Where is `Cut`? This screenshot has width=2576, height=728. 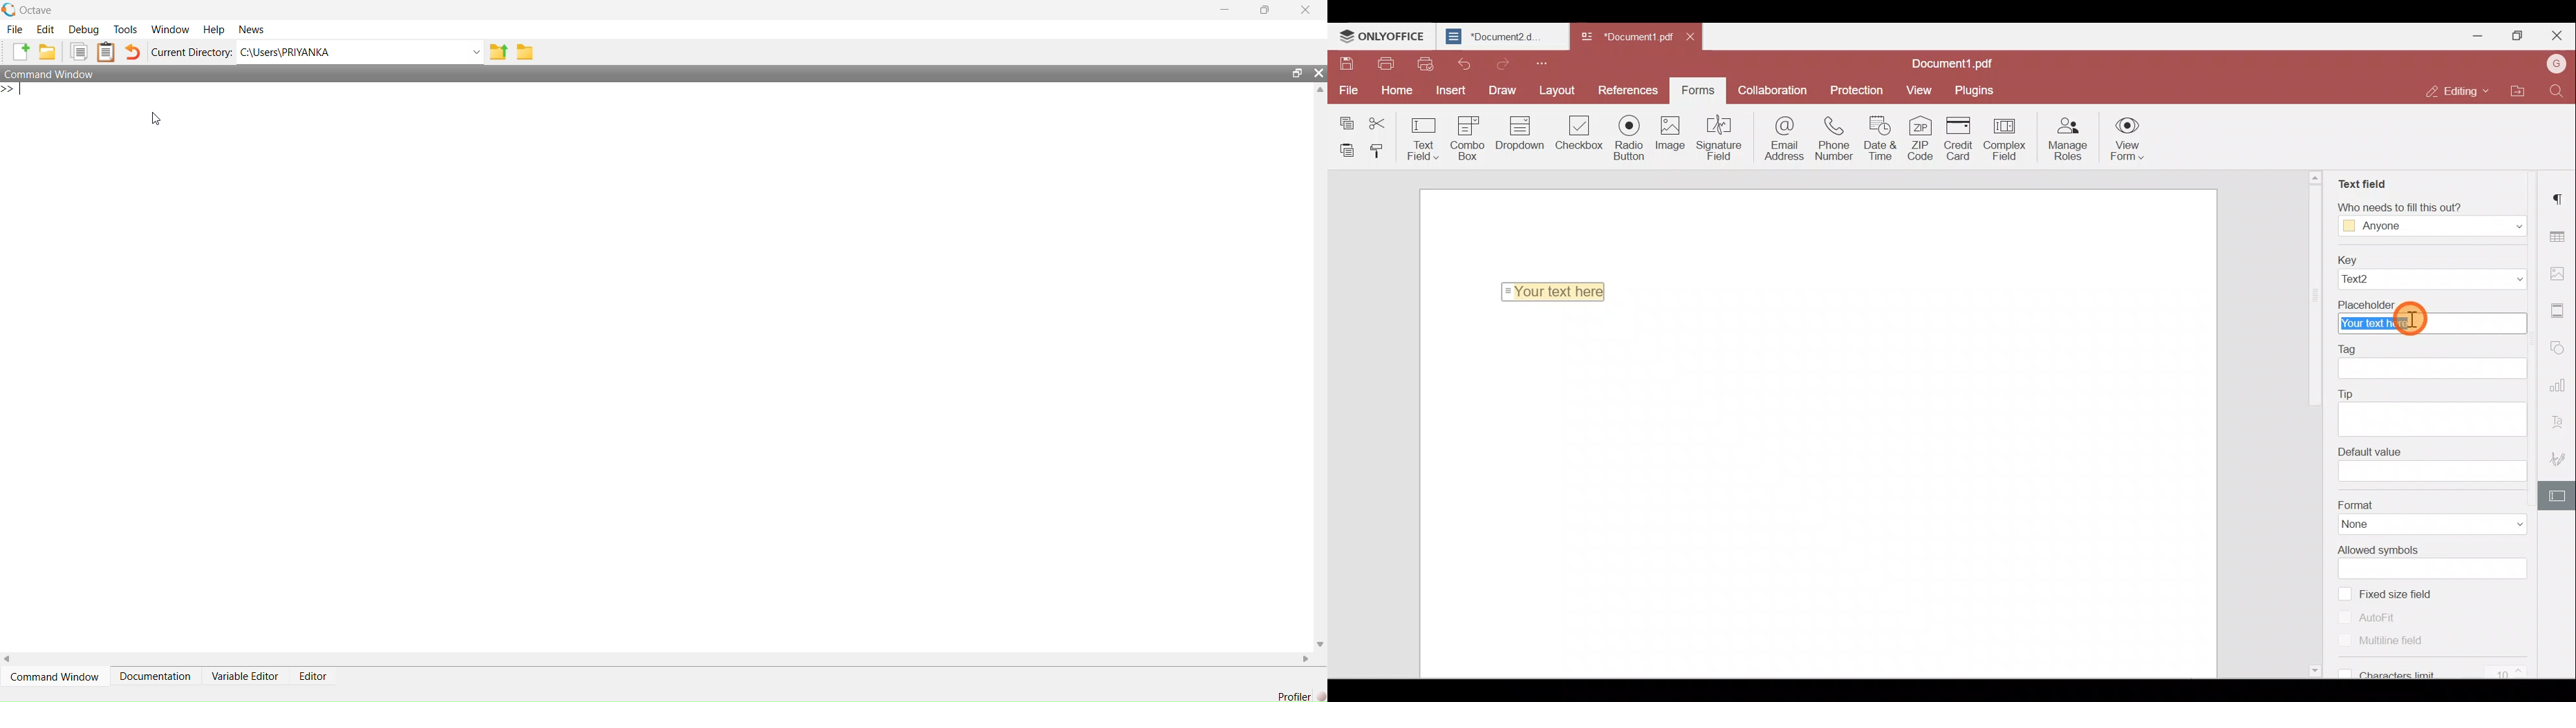
Cut is located at coordinates (1382, 120).